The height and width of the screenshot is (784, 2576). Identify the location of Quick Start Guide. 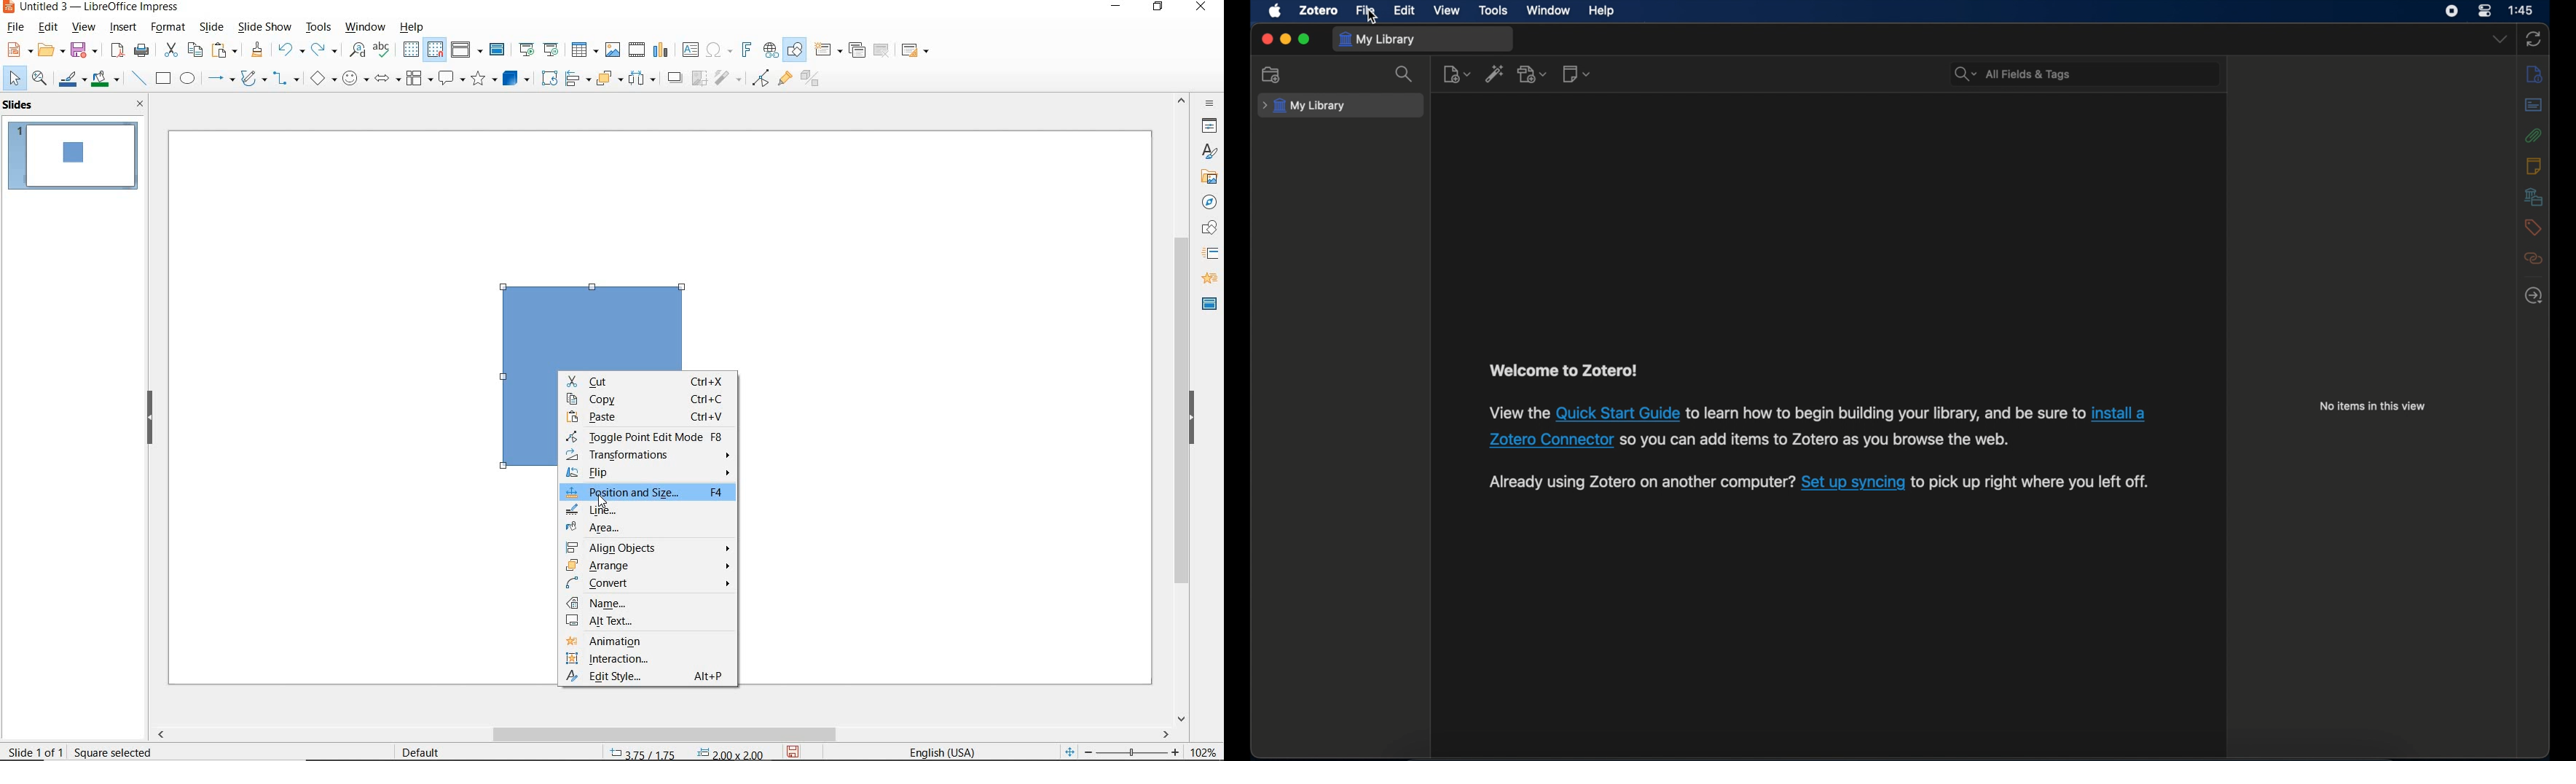
(1619, 412).